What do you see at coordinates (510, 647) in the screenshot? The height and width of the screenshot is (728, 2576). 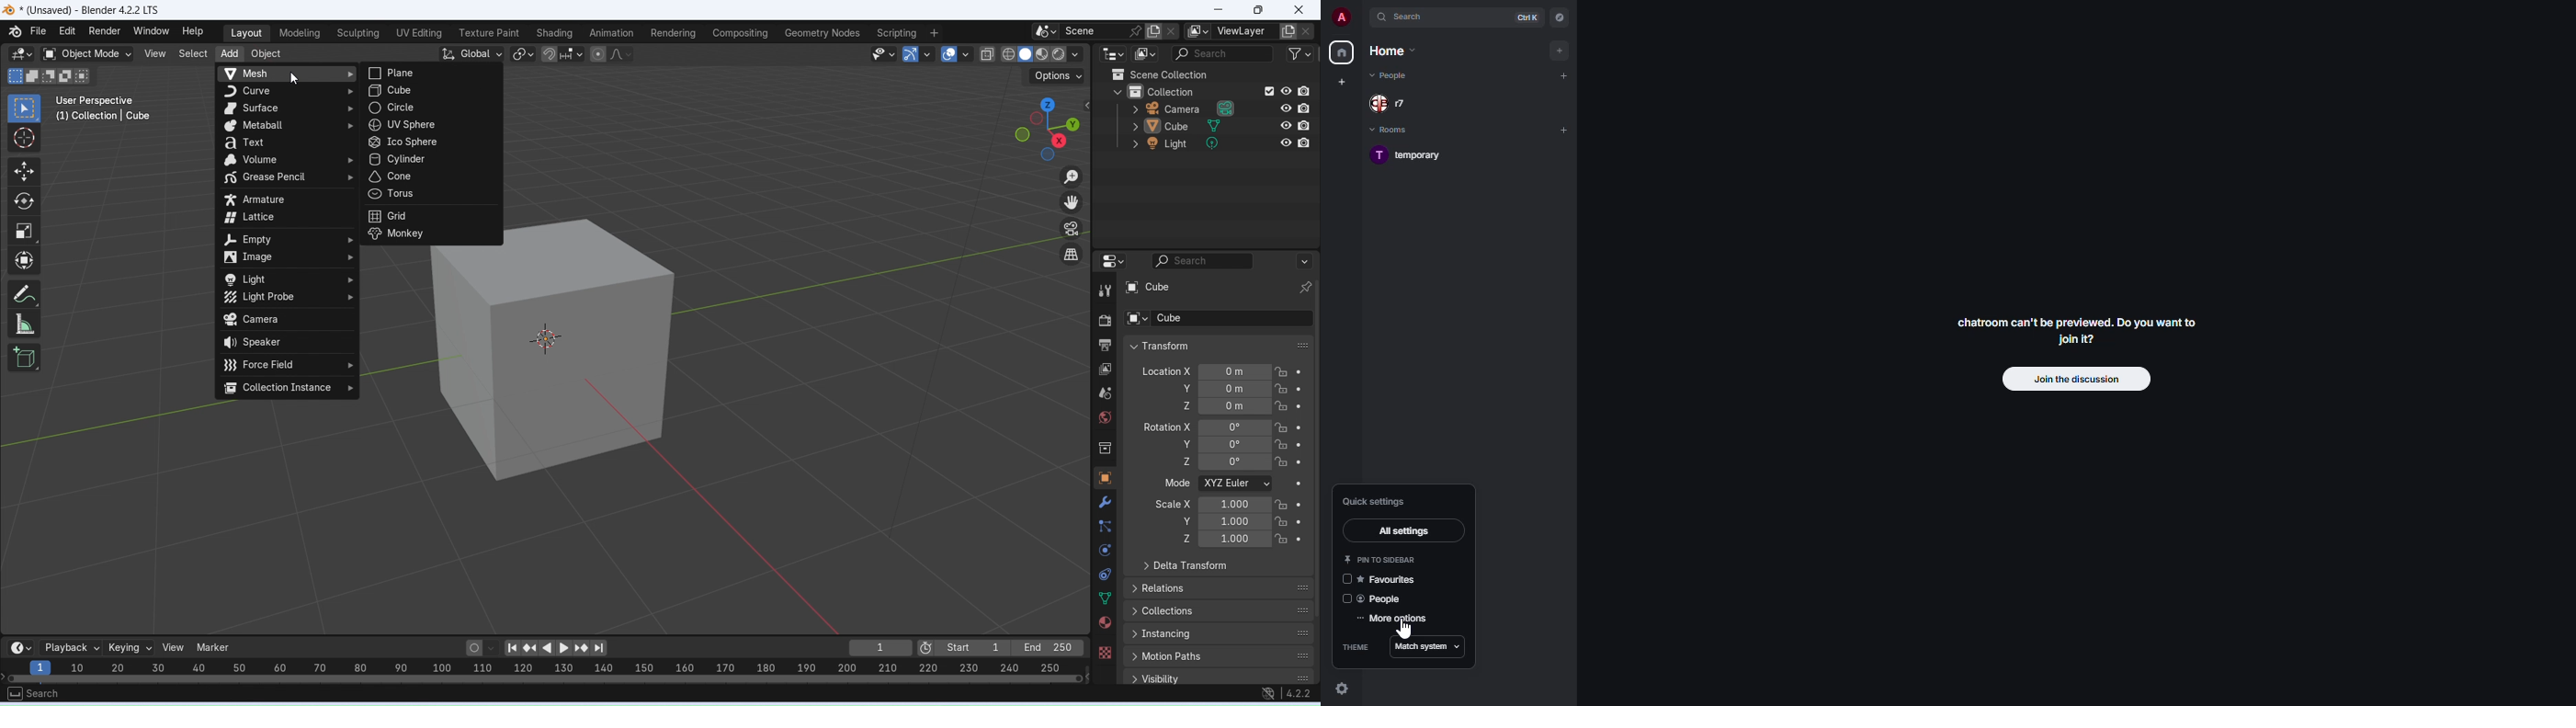 I see `Jump to endpoint` at bounding box center [510, 647].